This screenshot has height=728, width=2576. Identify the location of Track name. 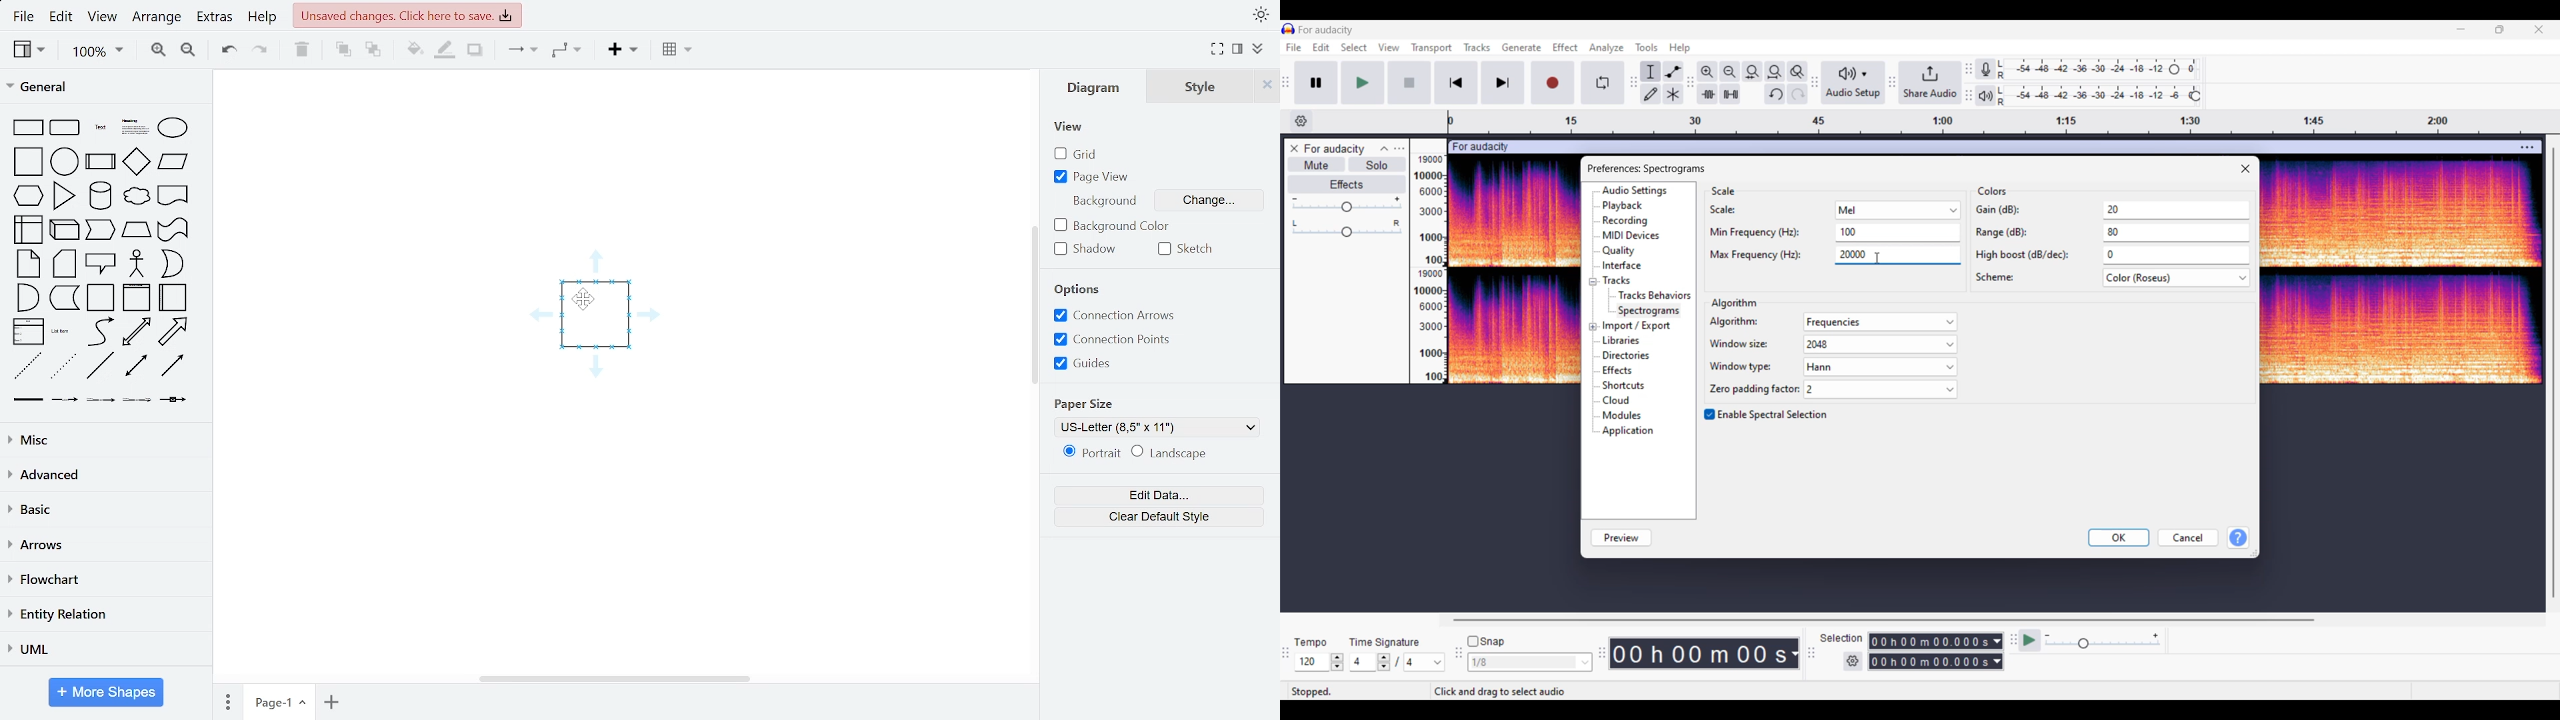
(1335, 149).